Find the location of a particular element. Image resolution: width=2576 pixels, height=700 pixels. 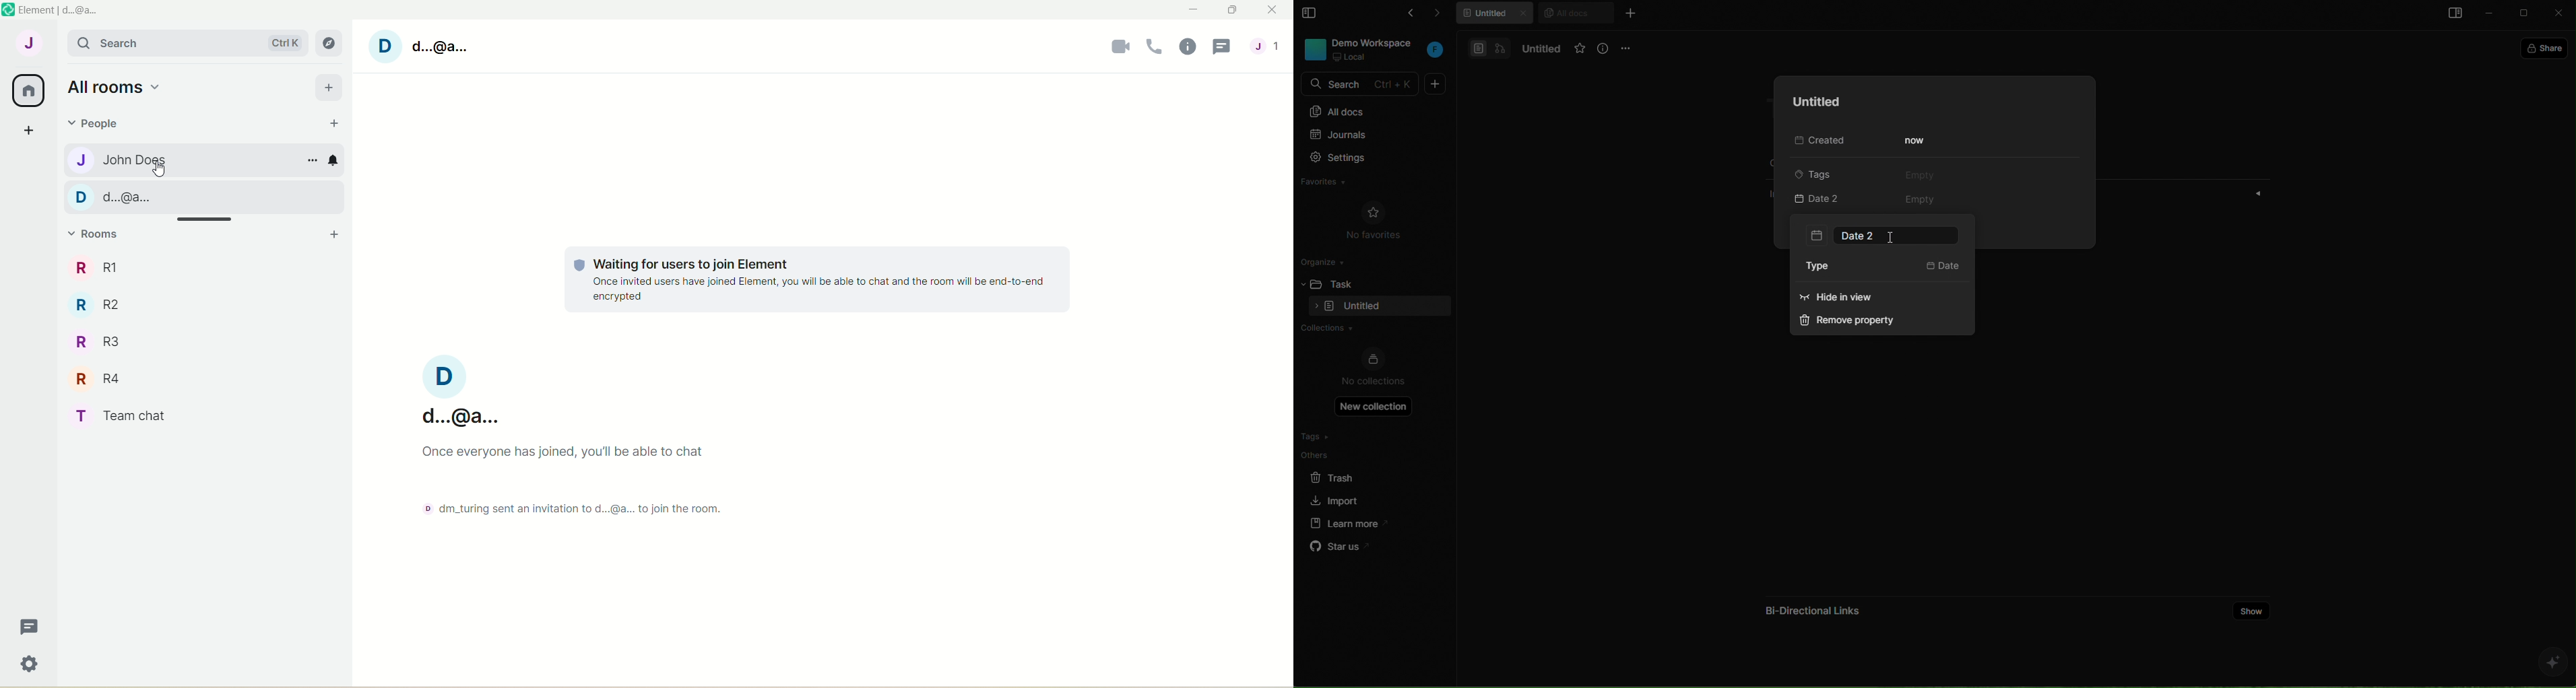

others is located at coordinates (1344, 455).